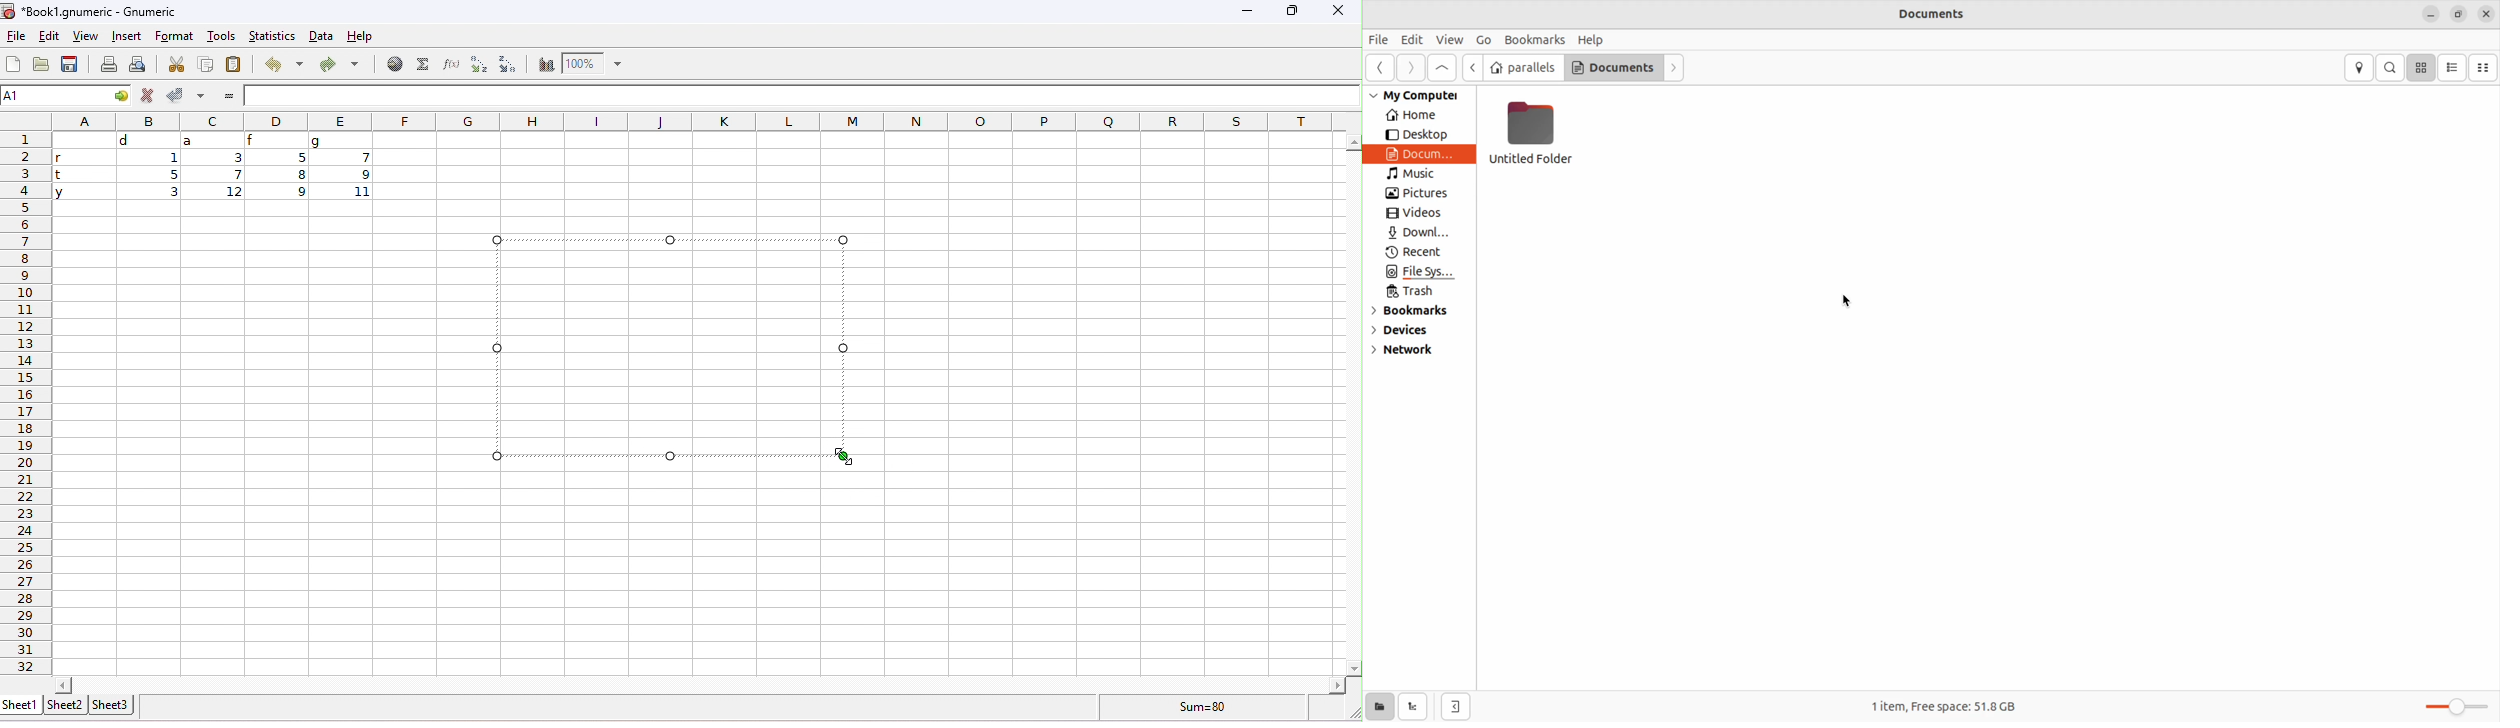 Image resolution: width=2520 pixels, height=728 pixels. Describe the element at coordinates (1293, 13) in the screenshot. I see `maximize` at that location.